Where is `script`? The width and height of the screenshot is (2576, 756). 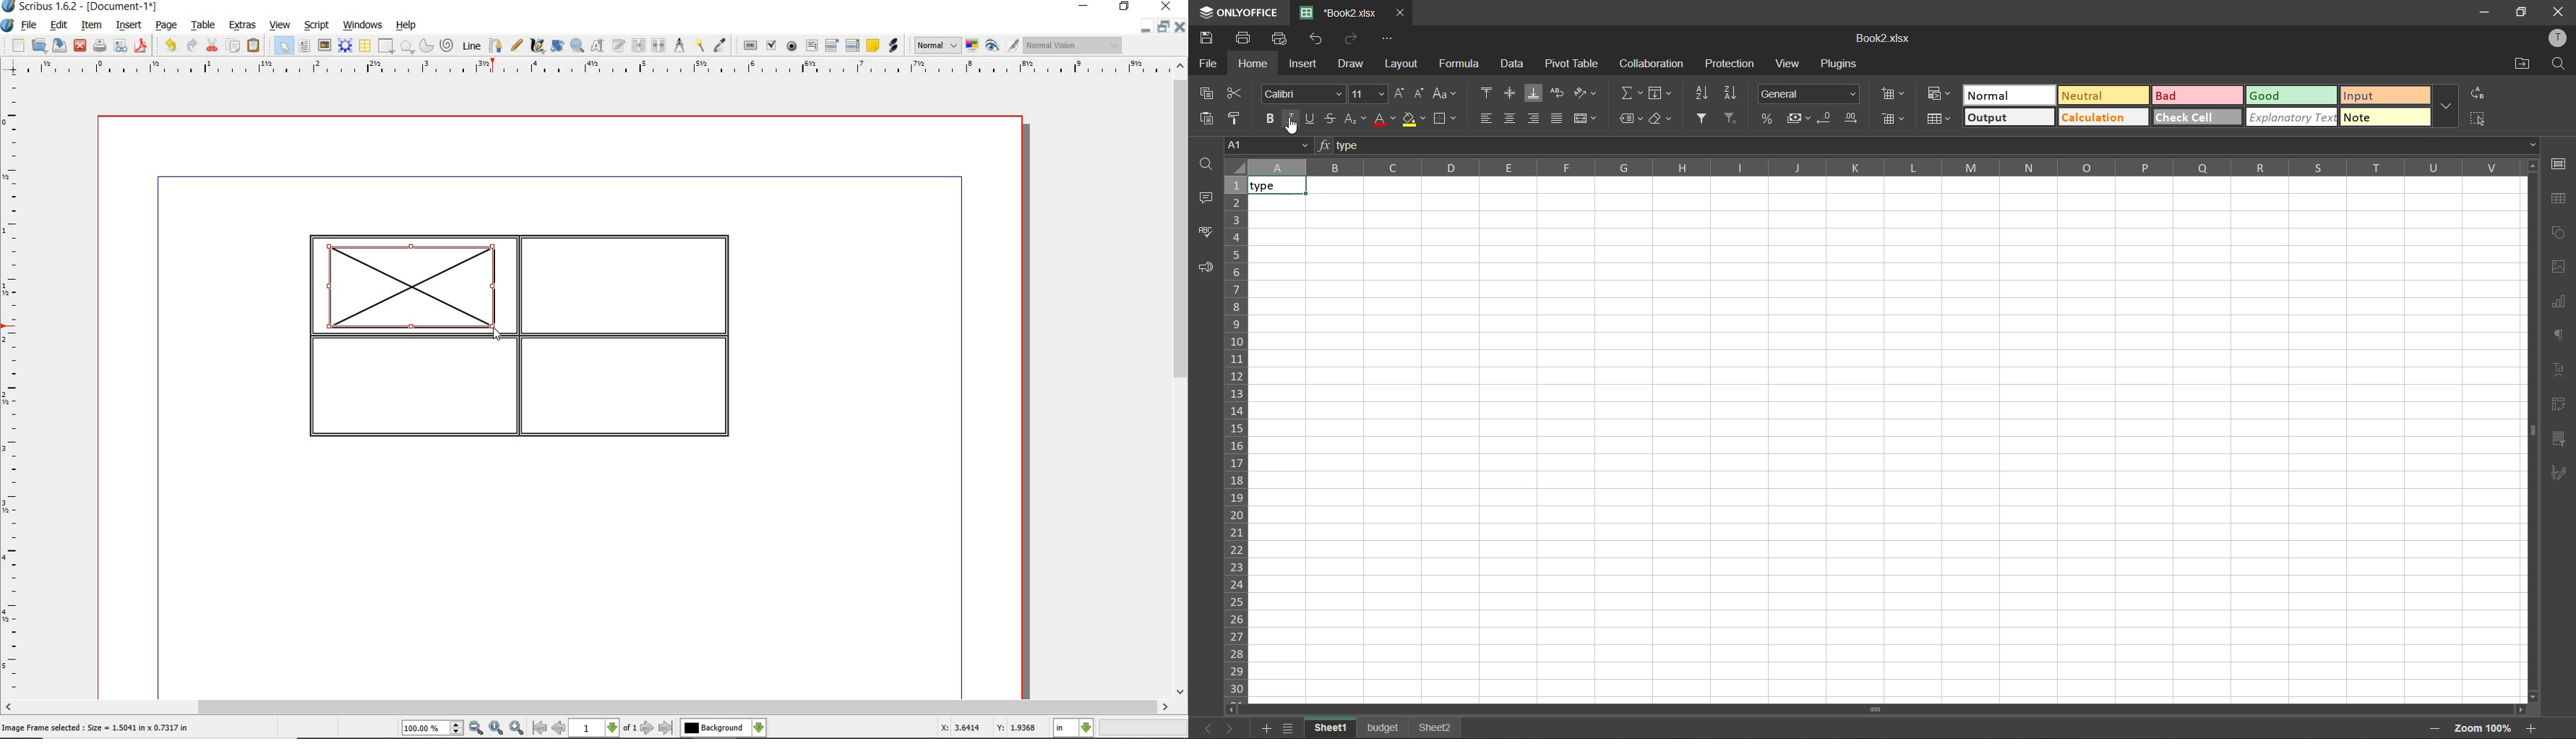 script is located at coordinates (318, 25).